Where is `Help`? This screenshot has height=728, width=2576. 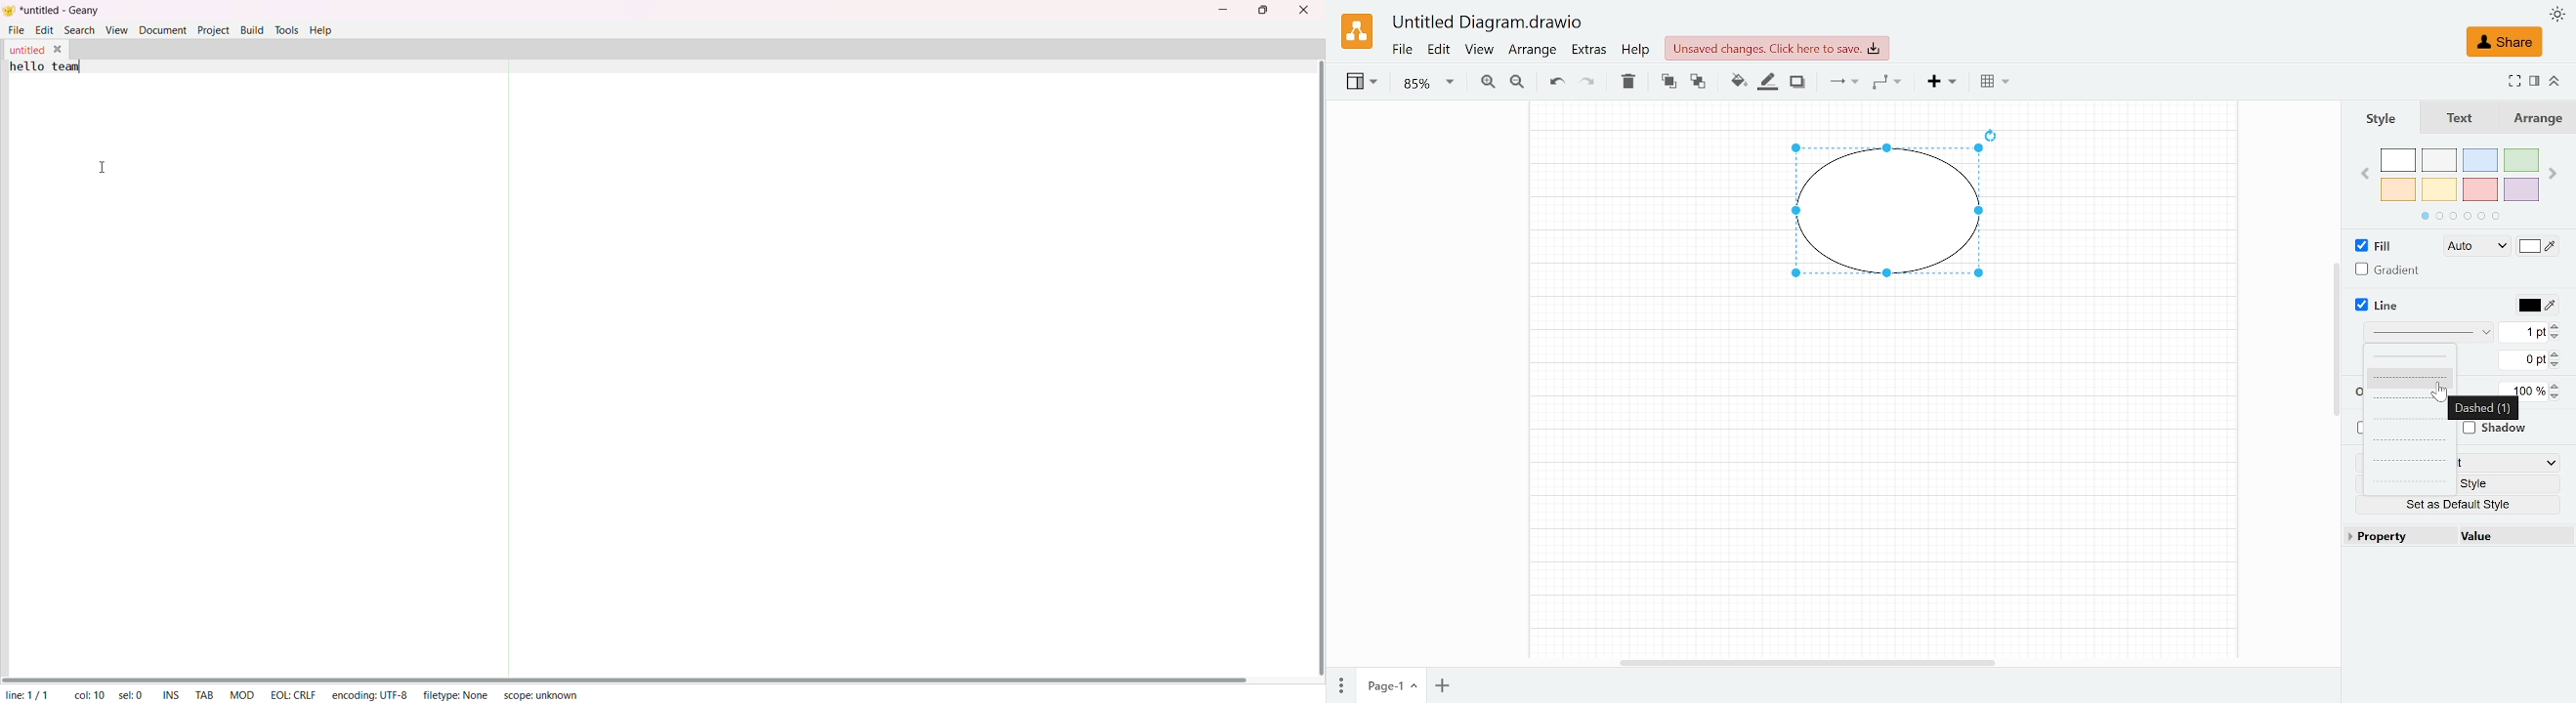 Help is located at coordinates (1636, 51).